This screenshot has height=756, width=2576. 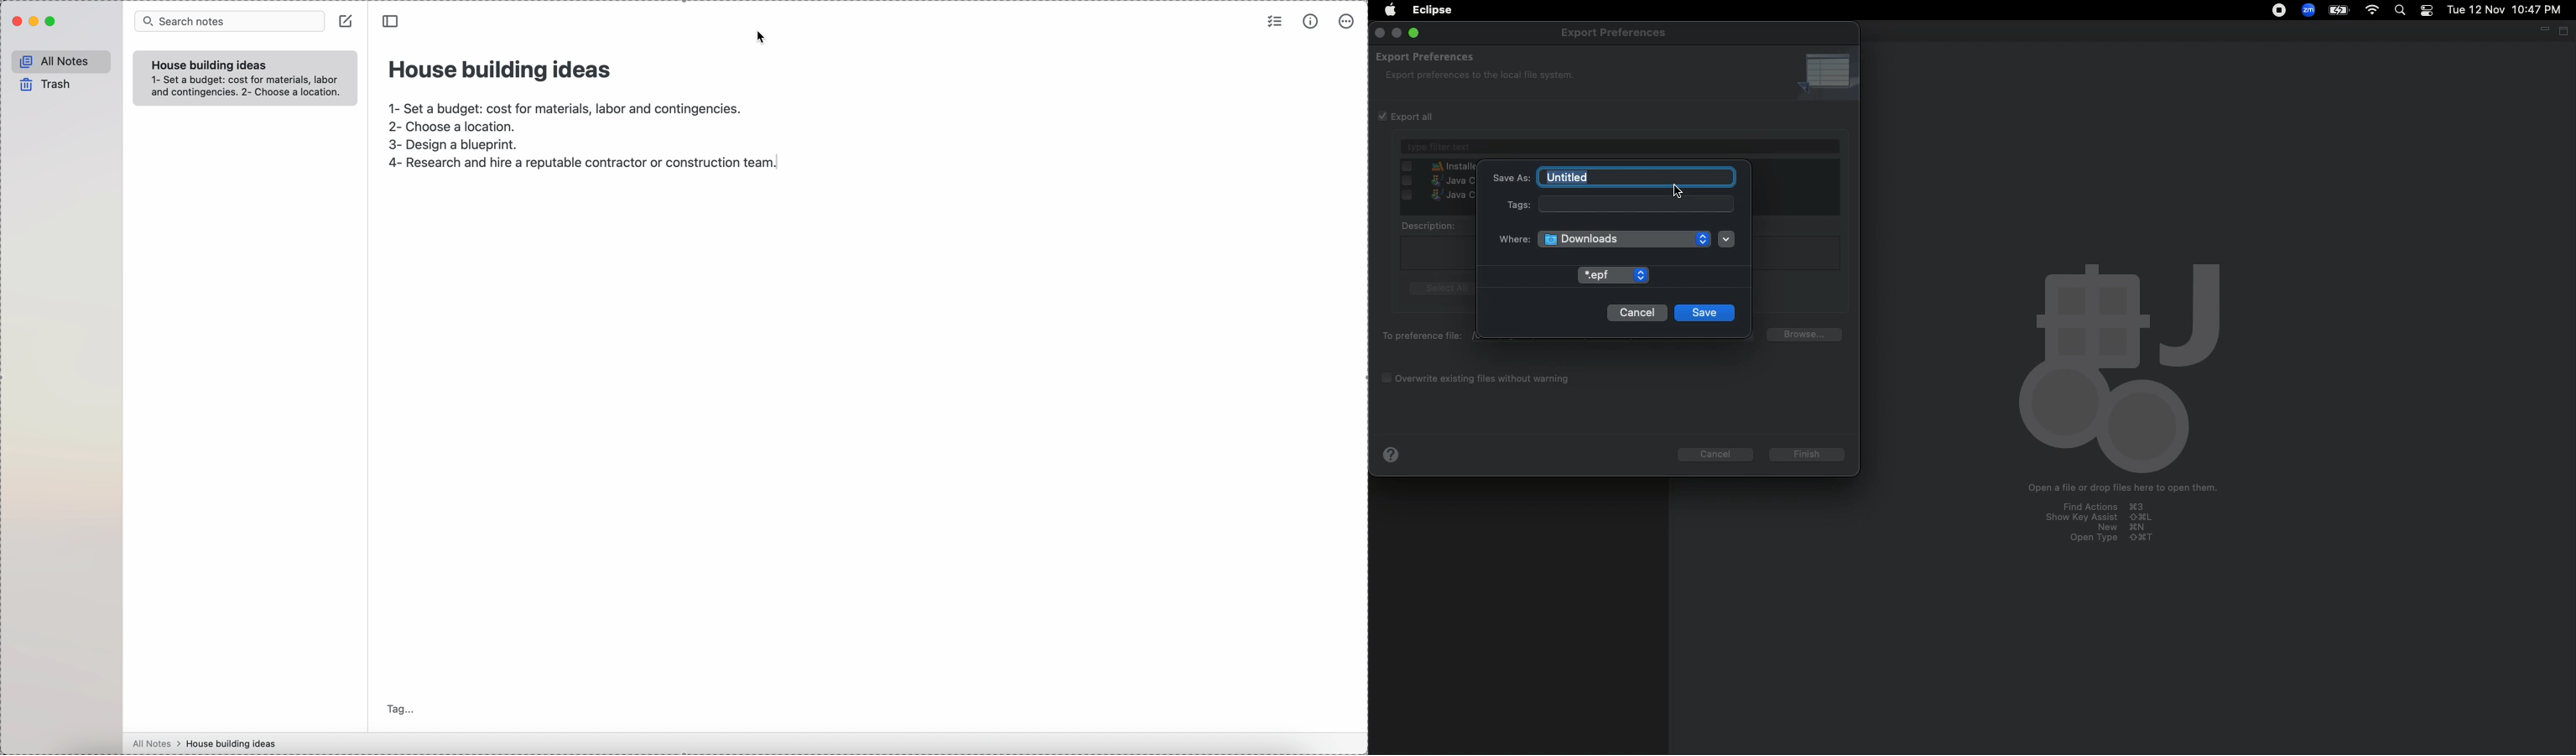 What do you see at coordinates (1605, 238) in the screenshot?
I see `Downloads` at bounding box center [1605, 238].